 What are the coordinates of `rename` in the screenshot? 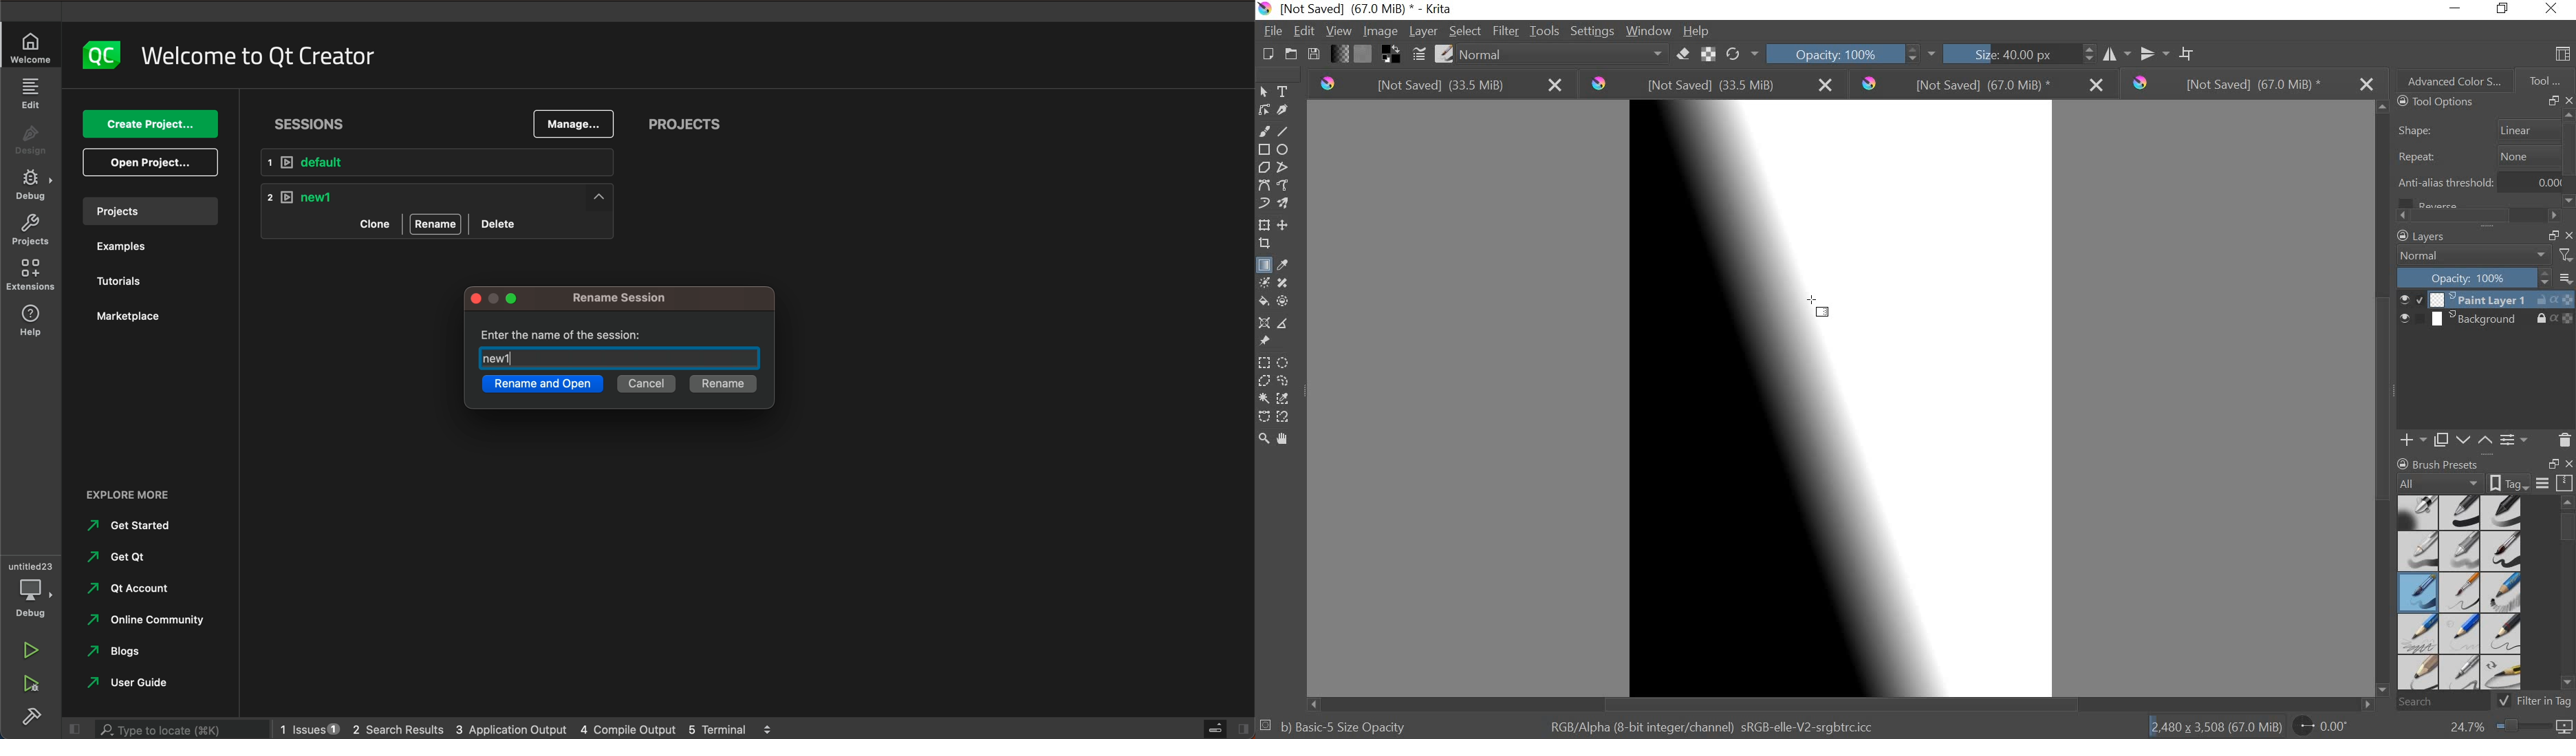 It's located at (436, 224).